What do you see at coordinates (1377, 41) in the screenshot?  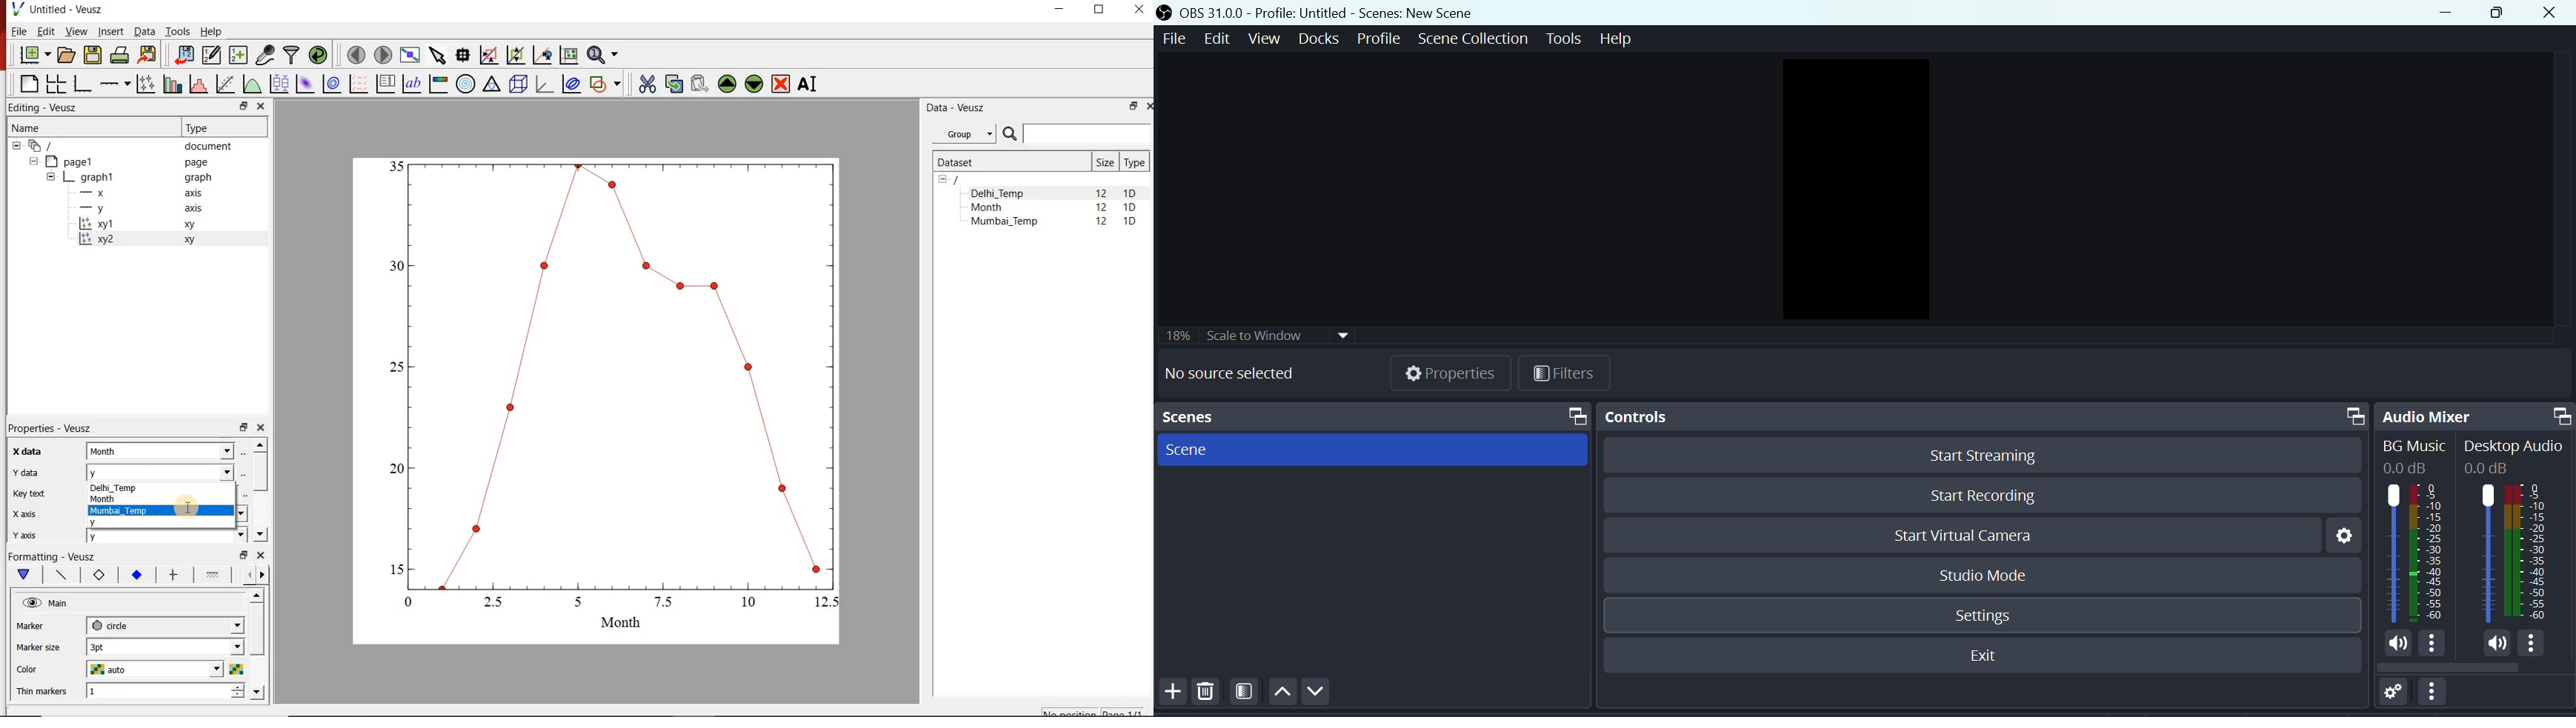 I see `Profile` at bounding box center [1377, 41].